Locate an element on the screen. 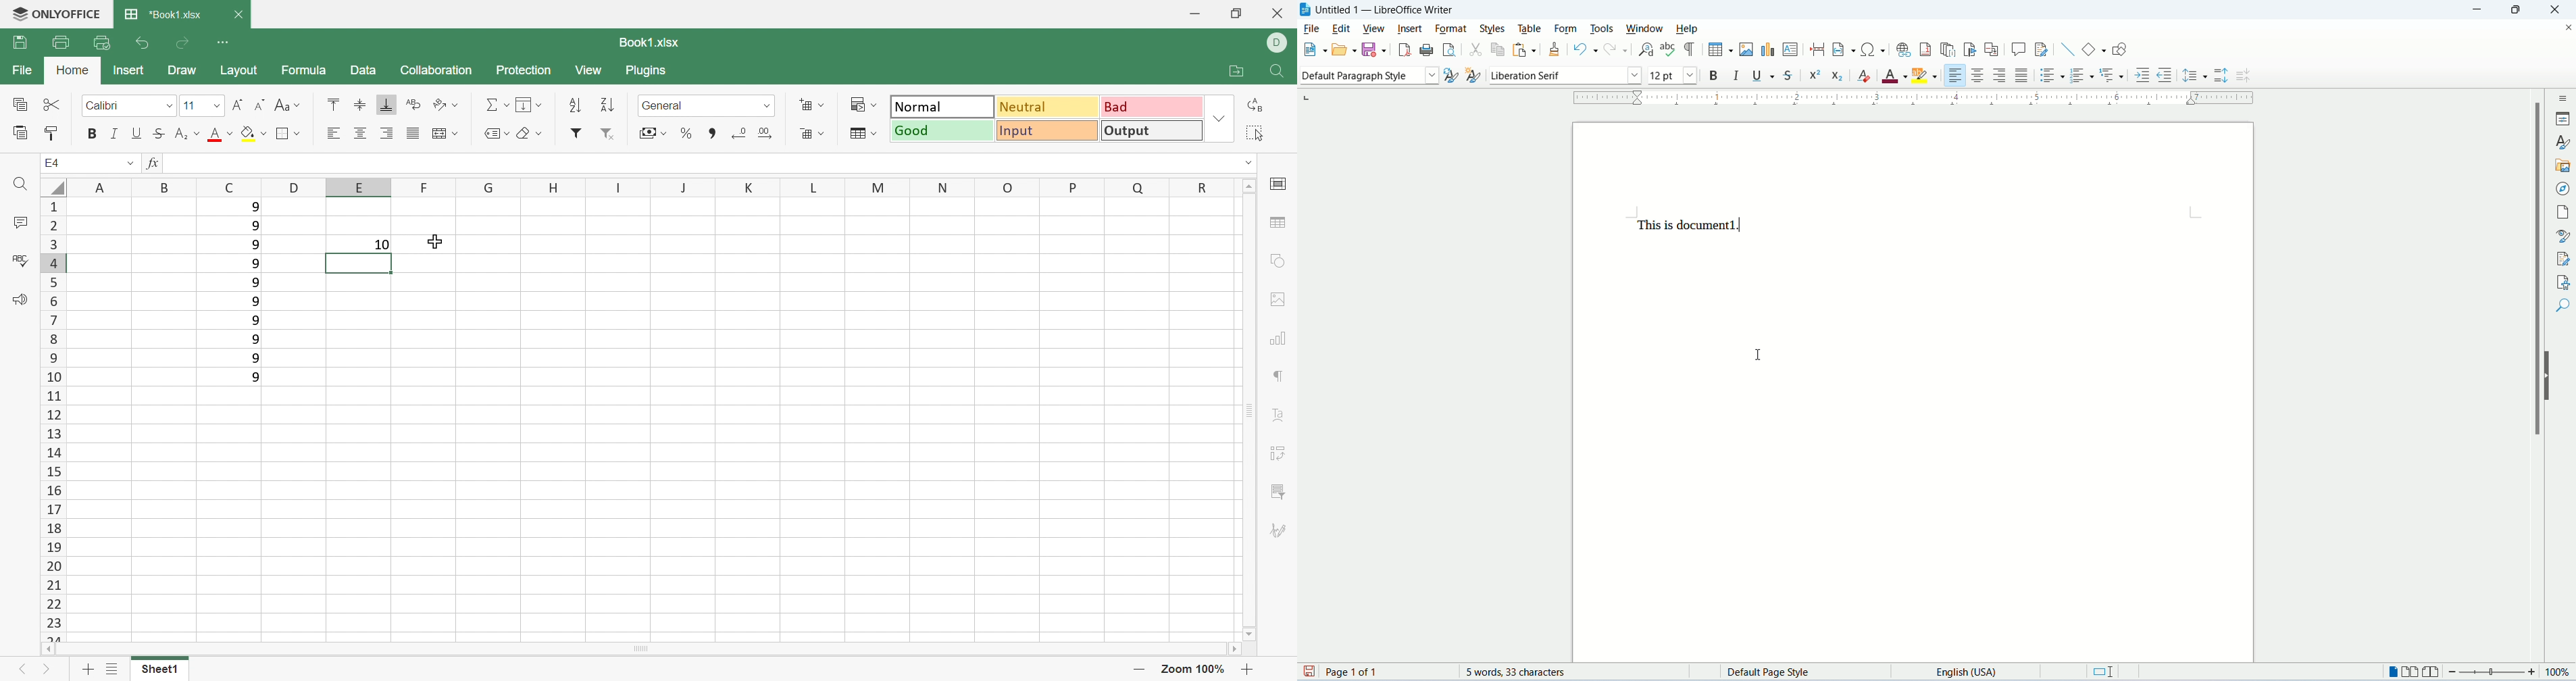 The image size is (2576, 700). basic shapes is located at coordinates (2095, 49).